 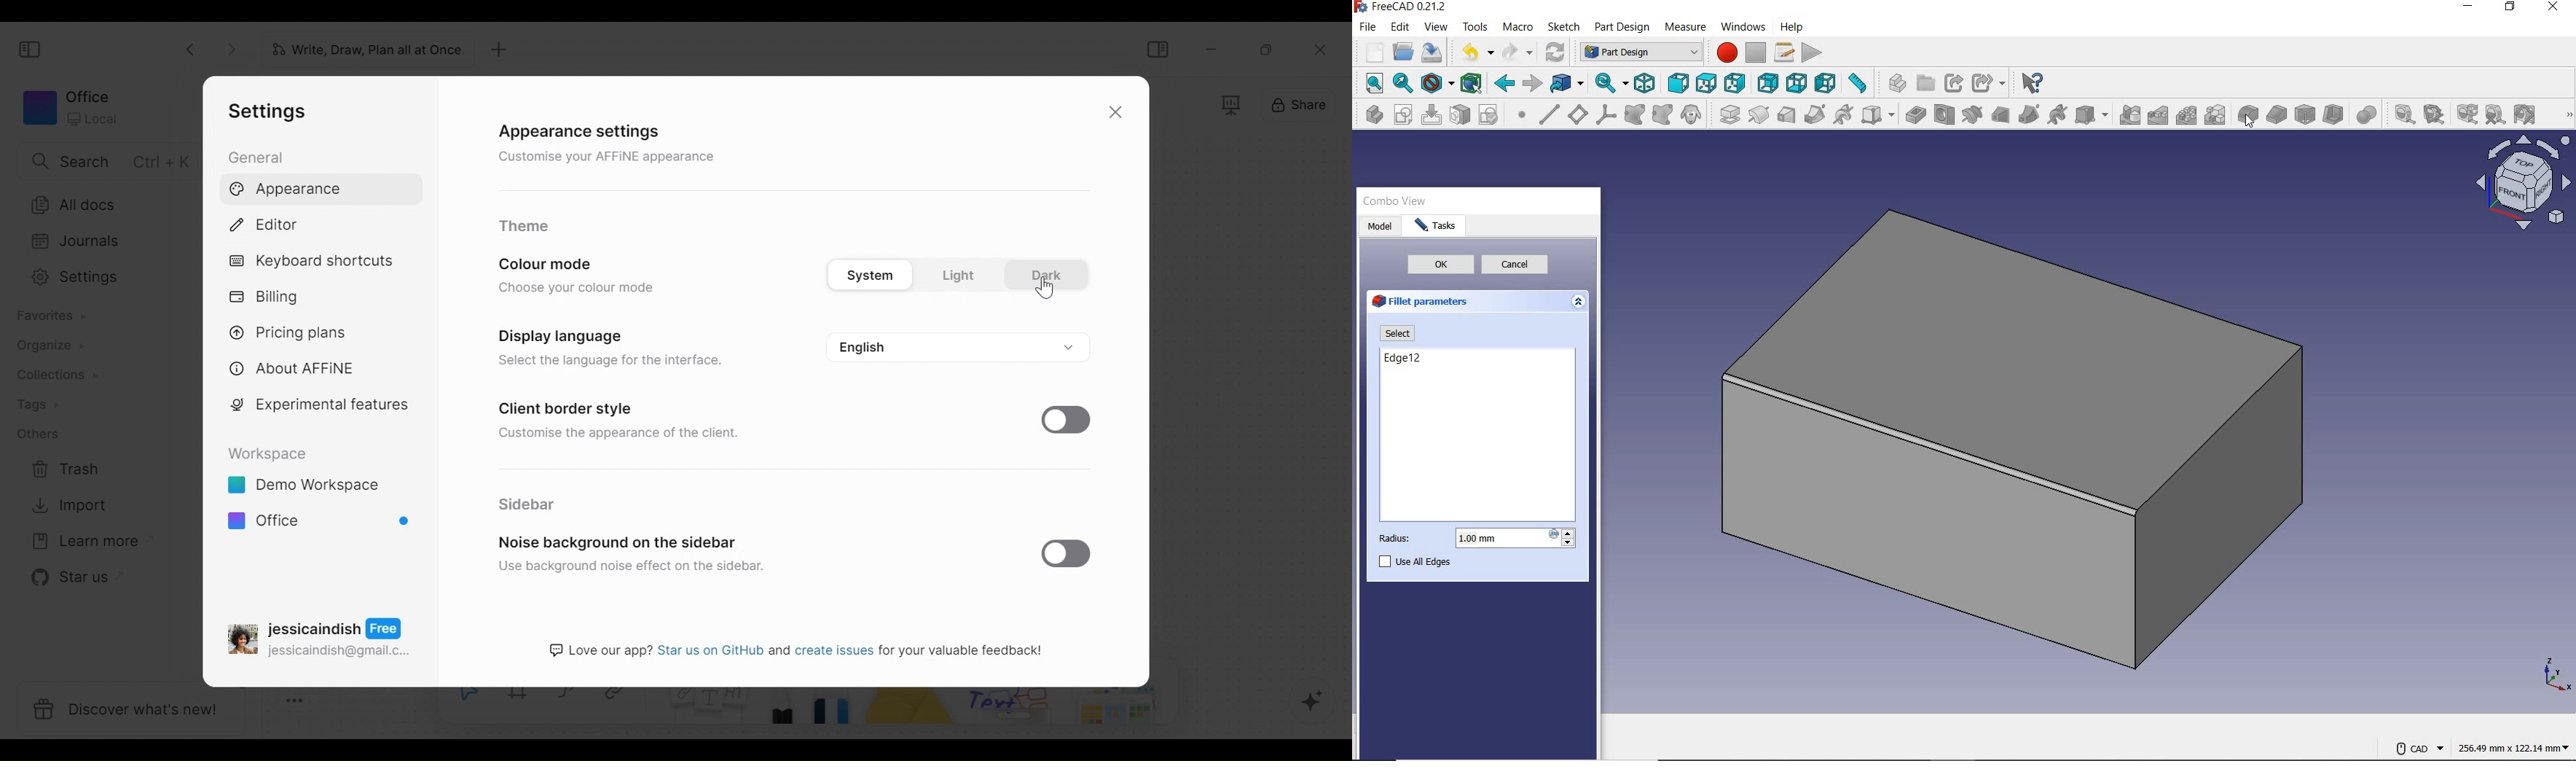 What do you see at coordinates (1893, 82) in the screenshot?
I see `create part` at bounding box center [1893, 82].